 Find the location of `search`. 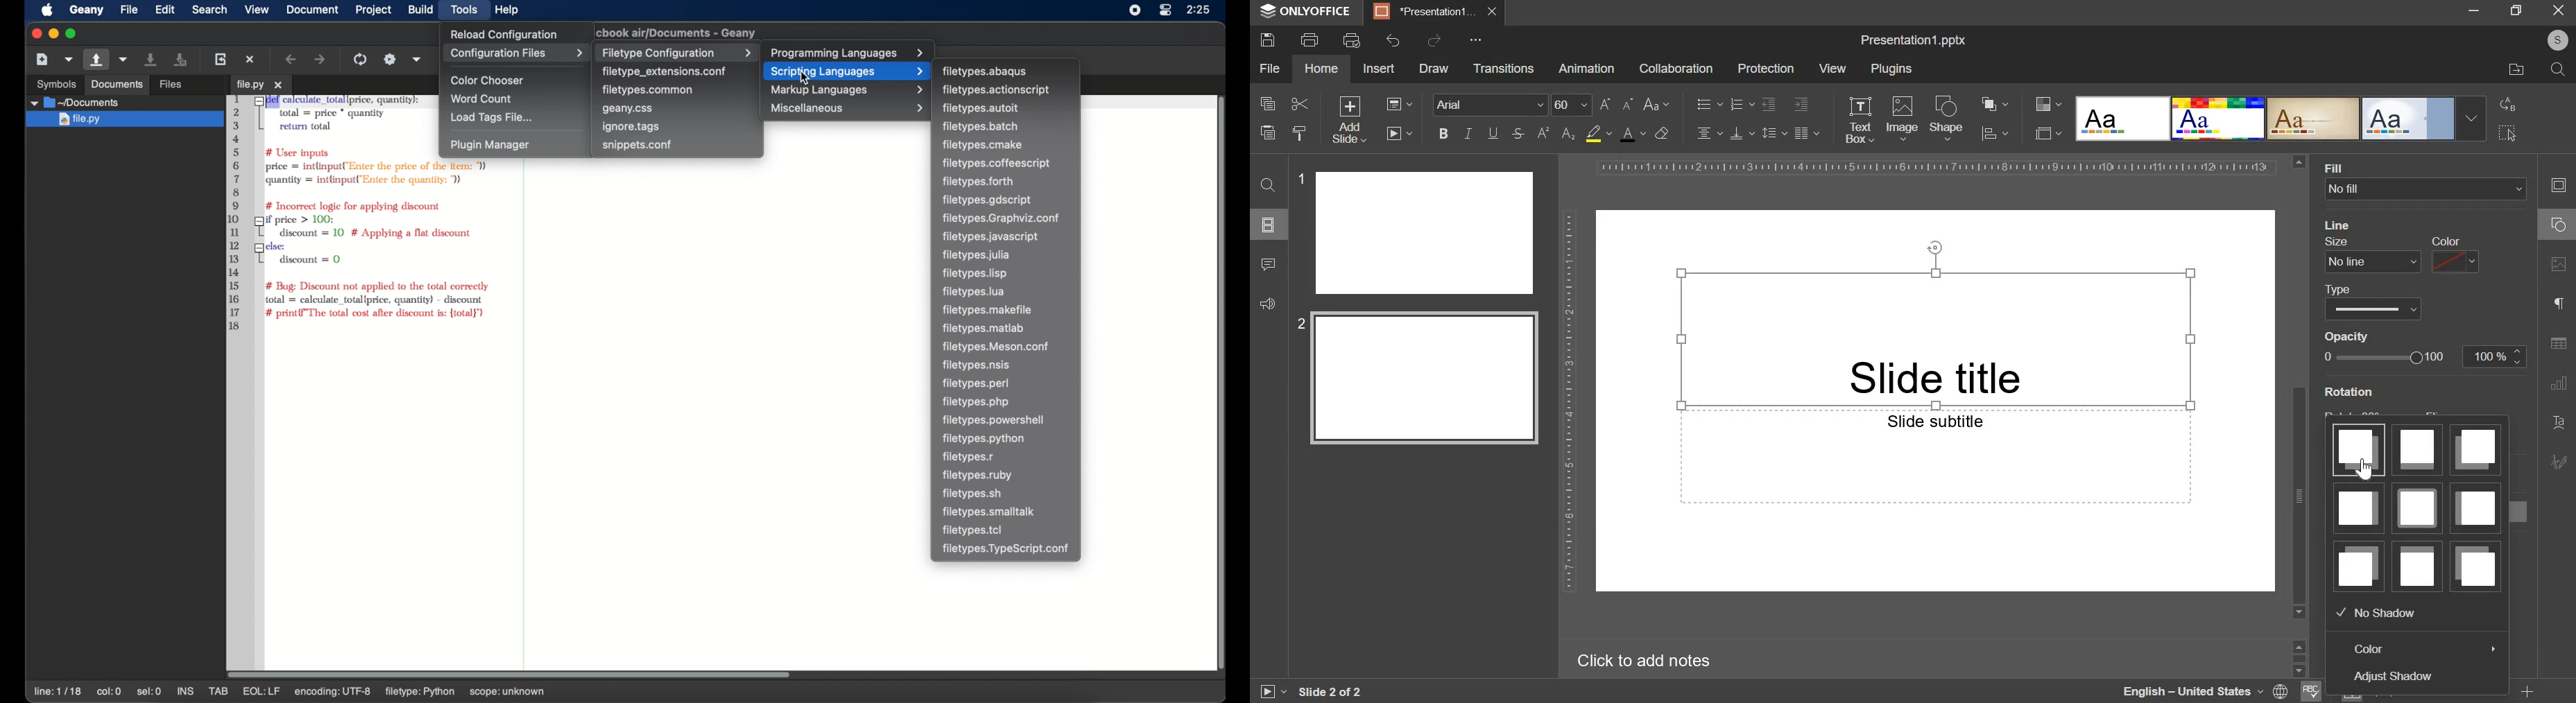

search is located at coordinates (2558, 69).